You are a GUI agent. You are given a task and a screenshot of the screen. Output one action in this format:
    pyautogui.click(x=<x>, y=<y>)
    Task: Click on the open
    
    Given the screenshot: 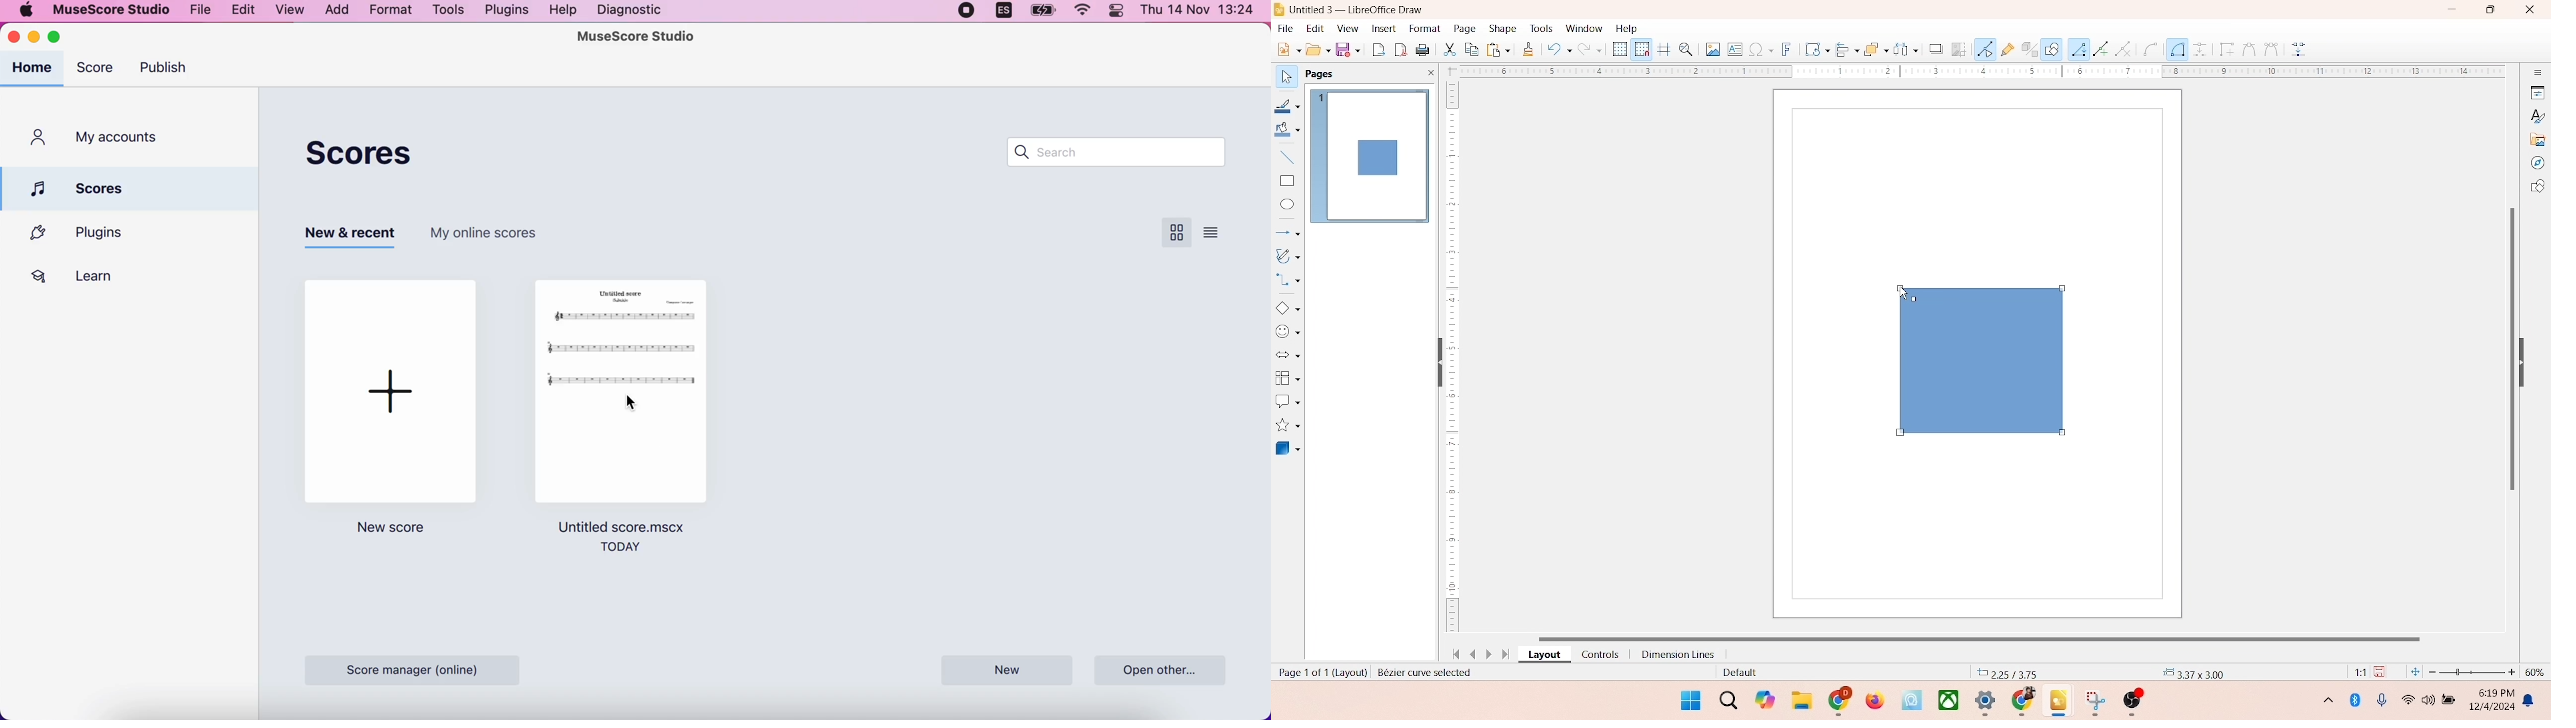 What is the action you would take?
    pyautogui.click(x=1316, y=49)
    